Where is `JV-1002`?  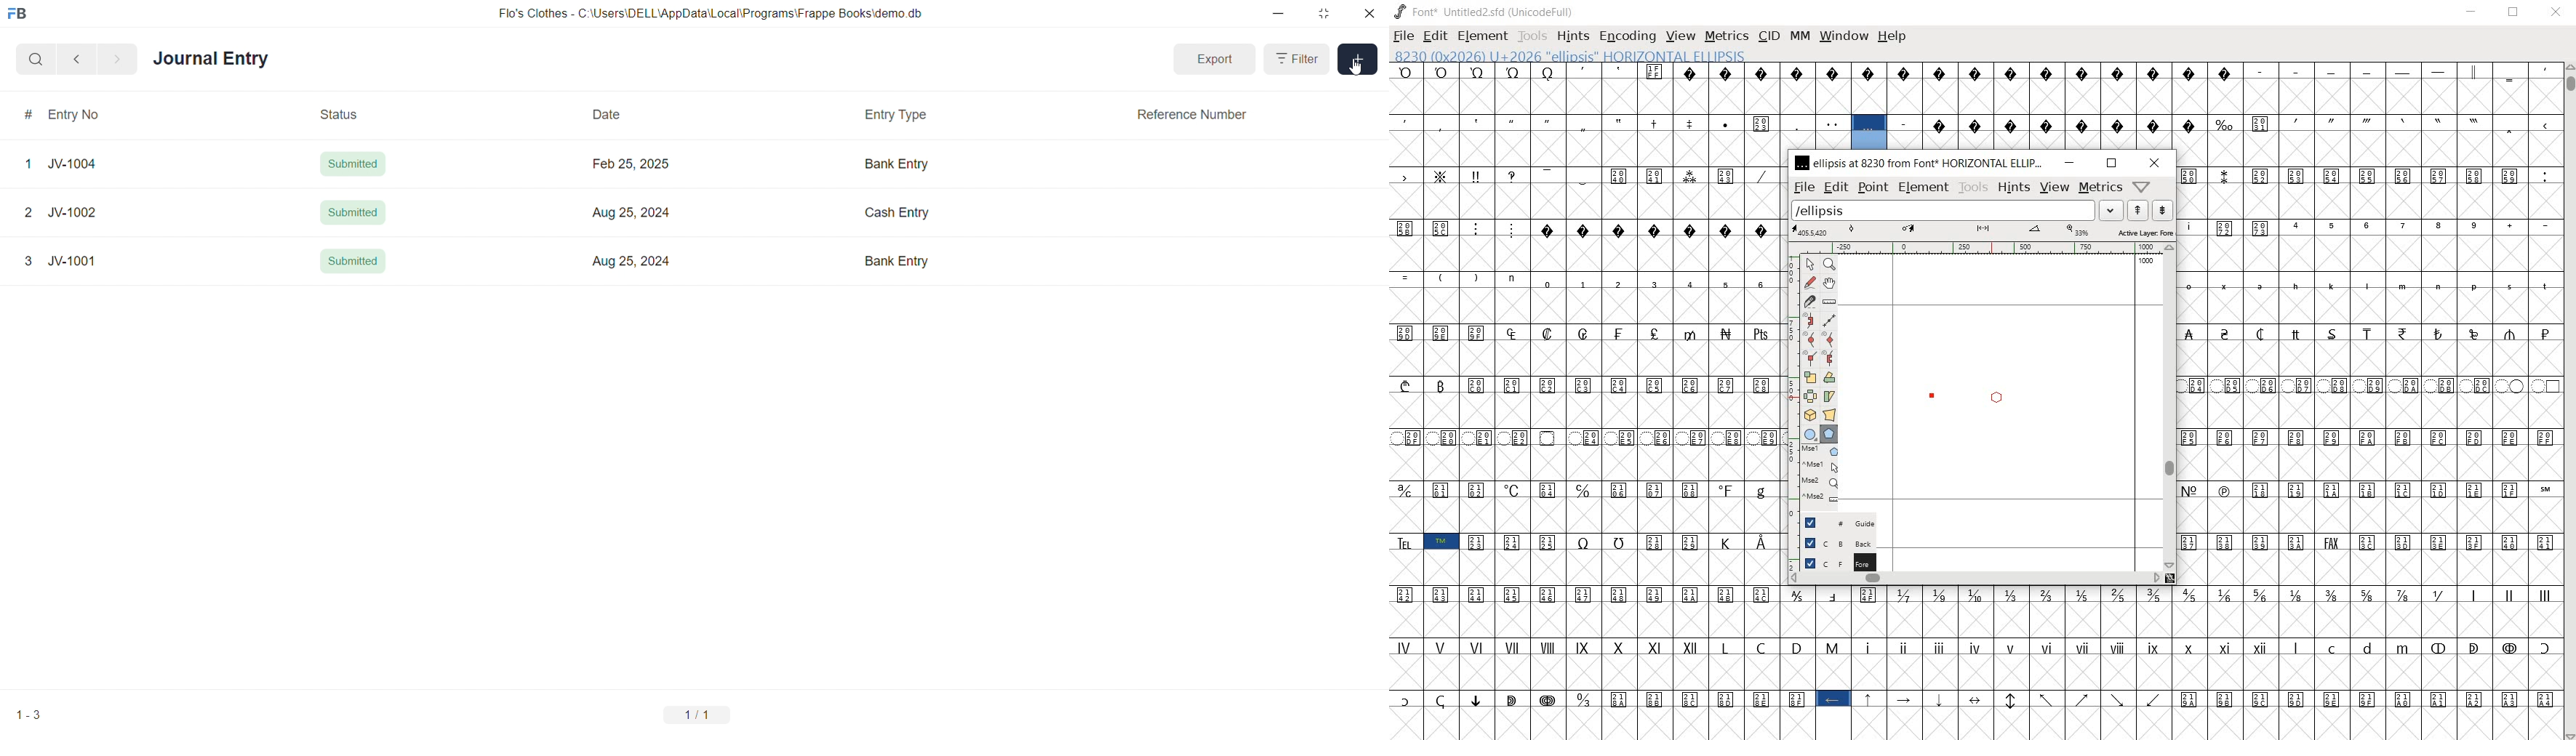
JV-1002 is located at coordinates (72, 211).